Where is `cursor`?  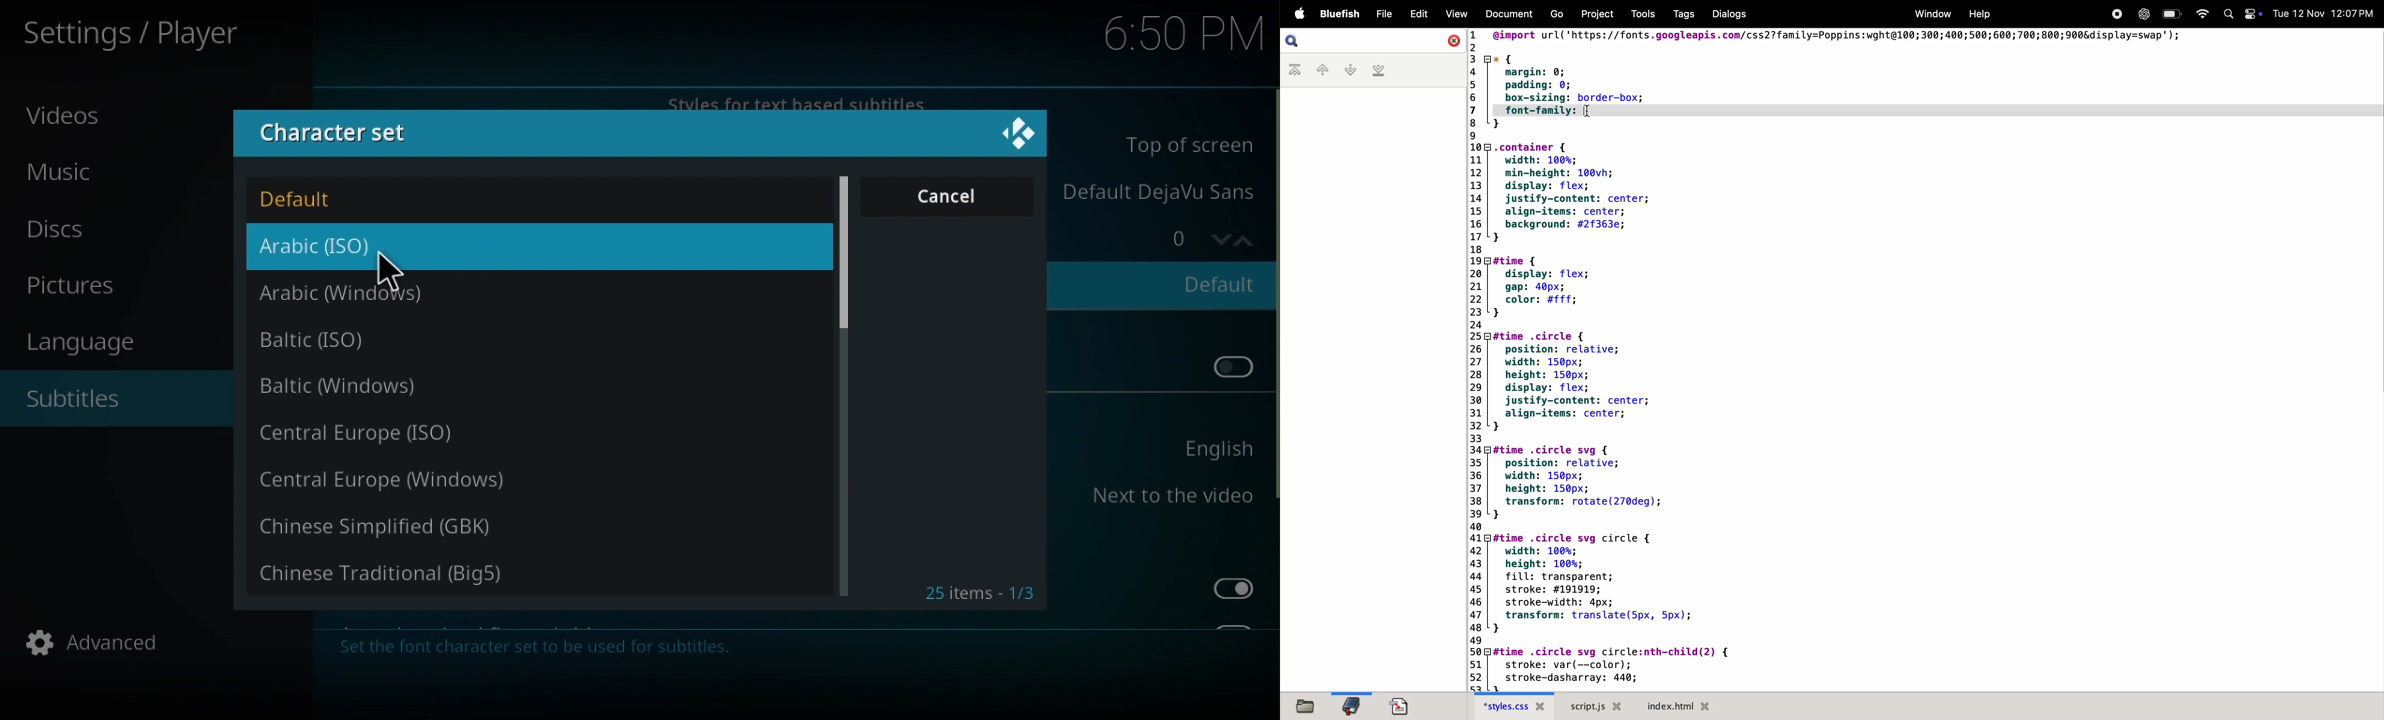 cursor is located at coordinates (389, 272).